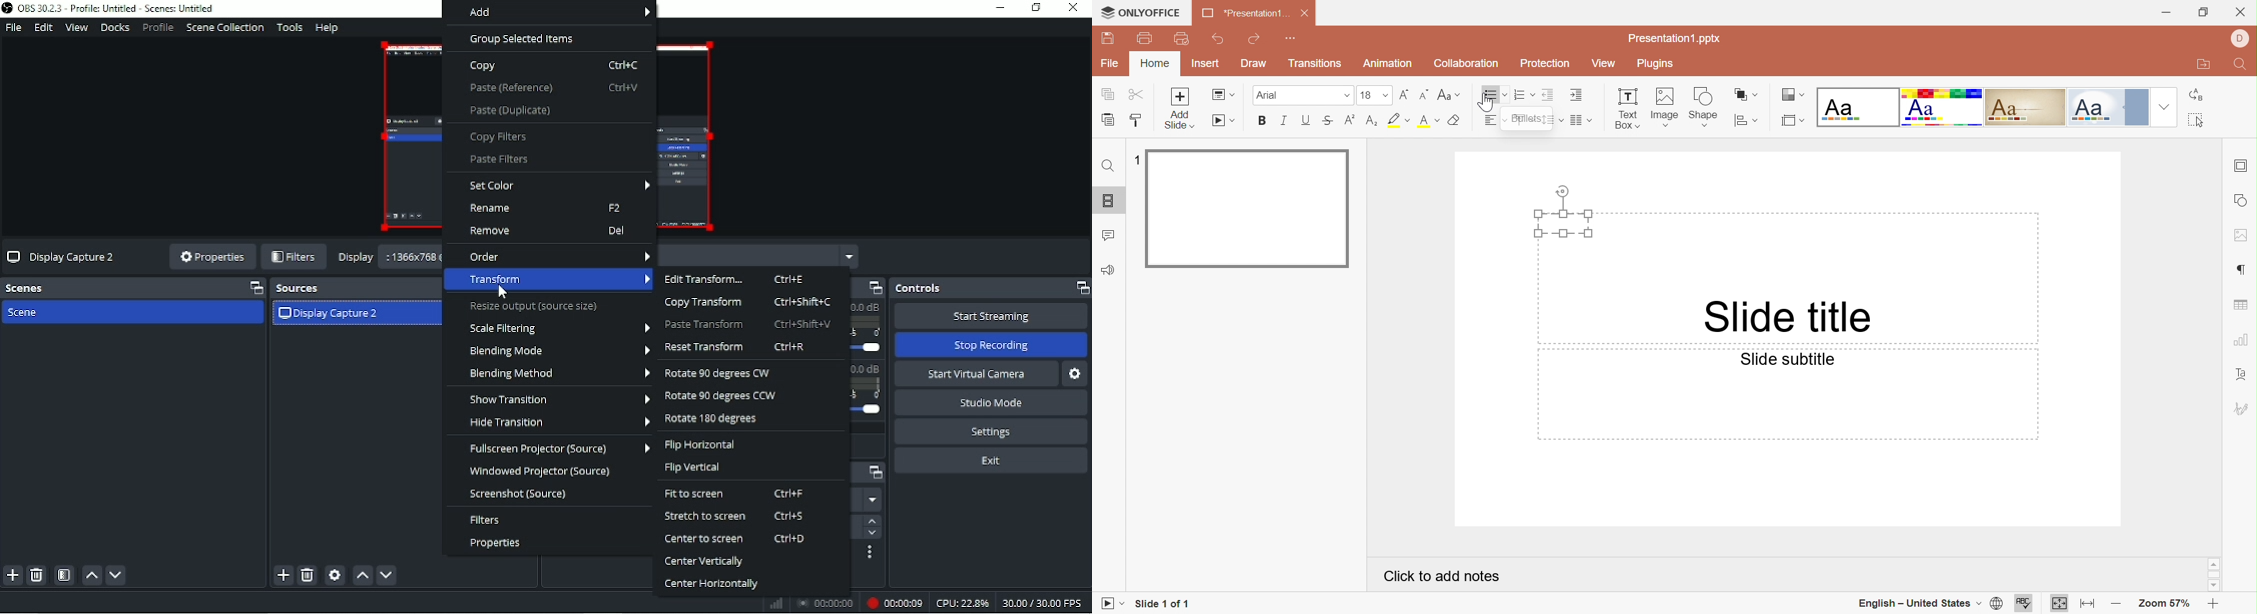 This screenshot has height=616, width=2268. Describe the element at coordinates (1680, 38) in the screenshot. I see `Presentation1.pptx` at that location.